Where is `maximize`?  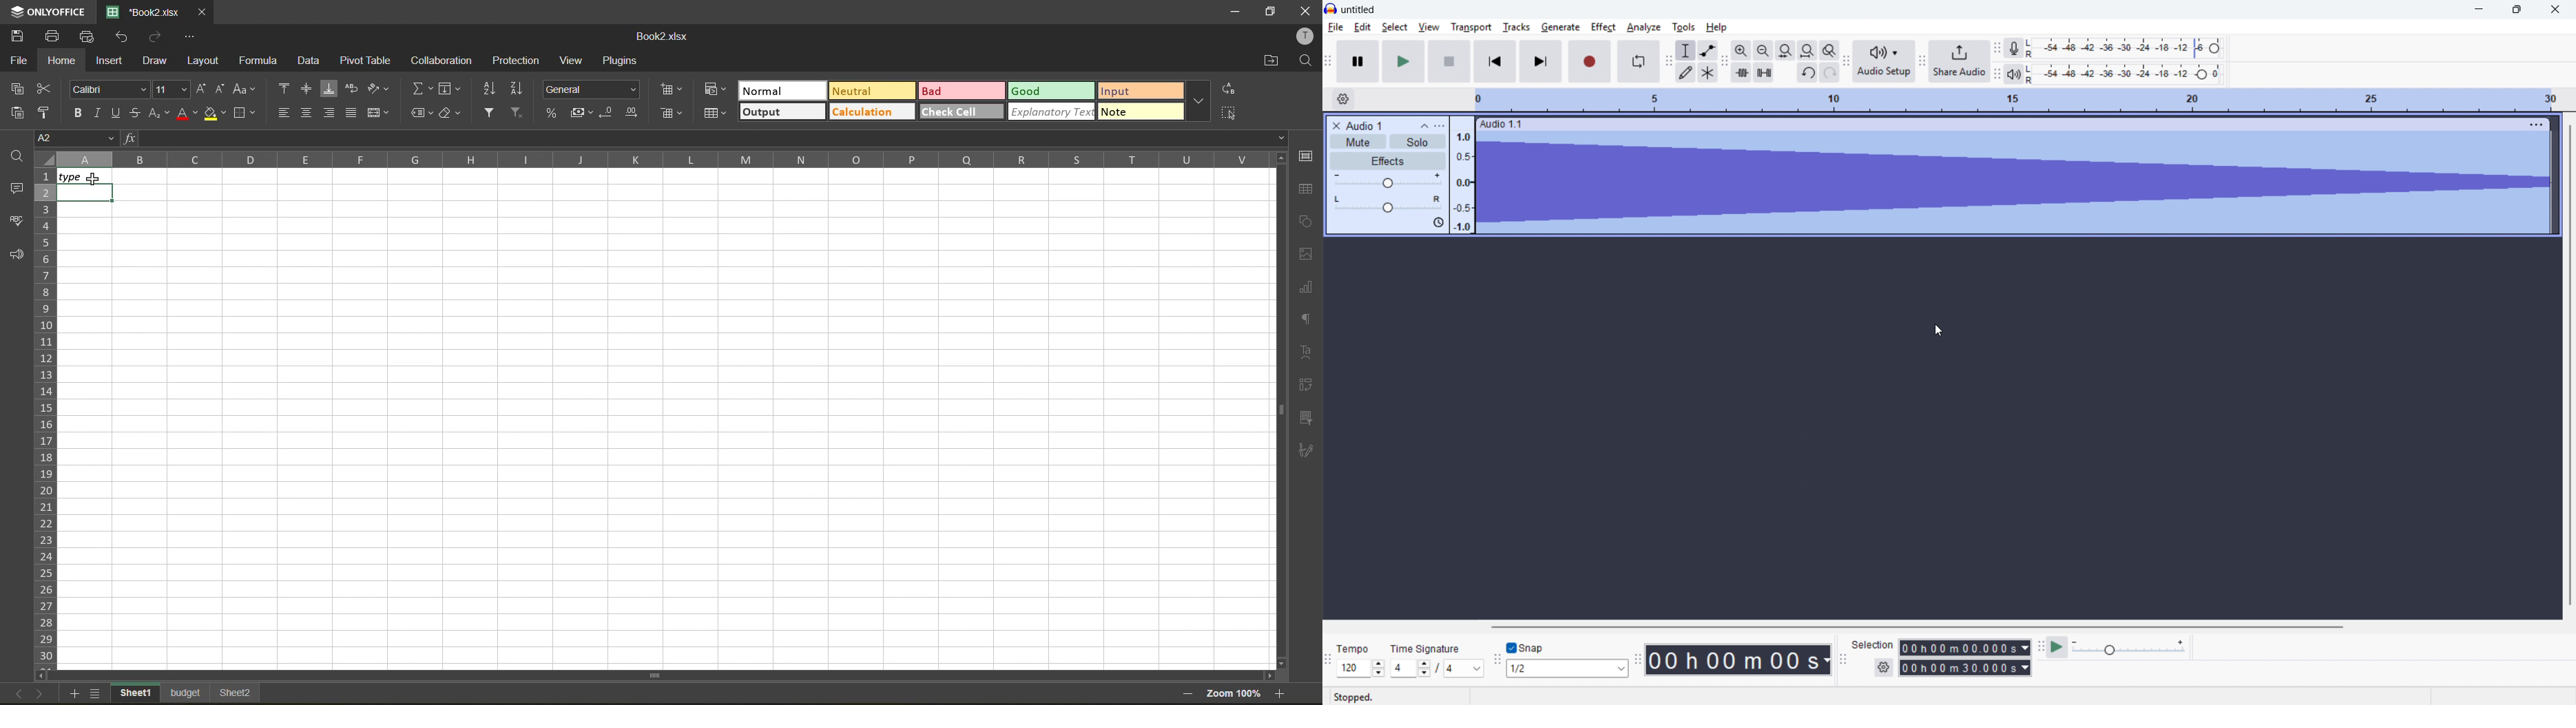
maximize is located at coordinates (1268, 12).